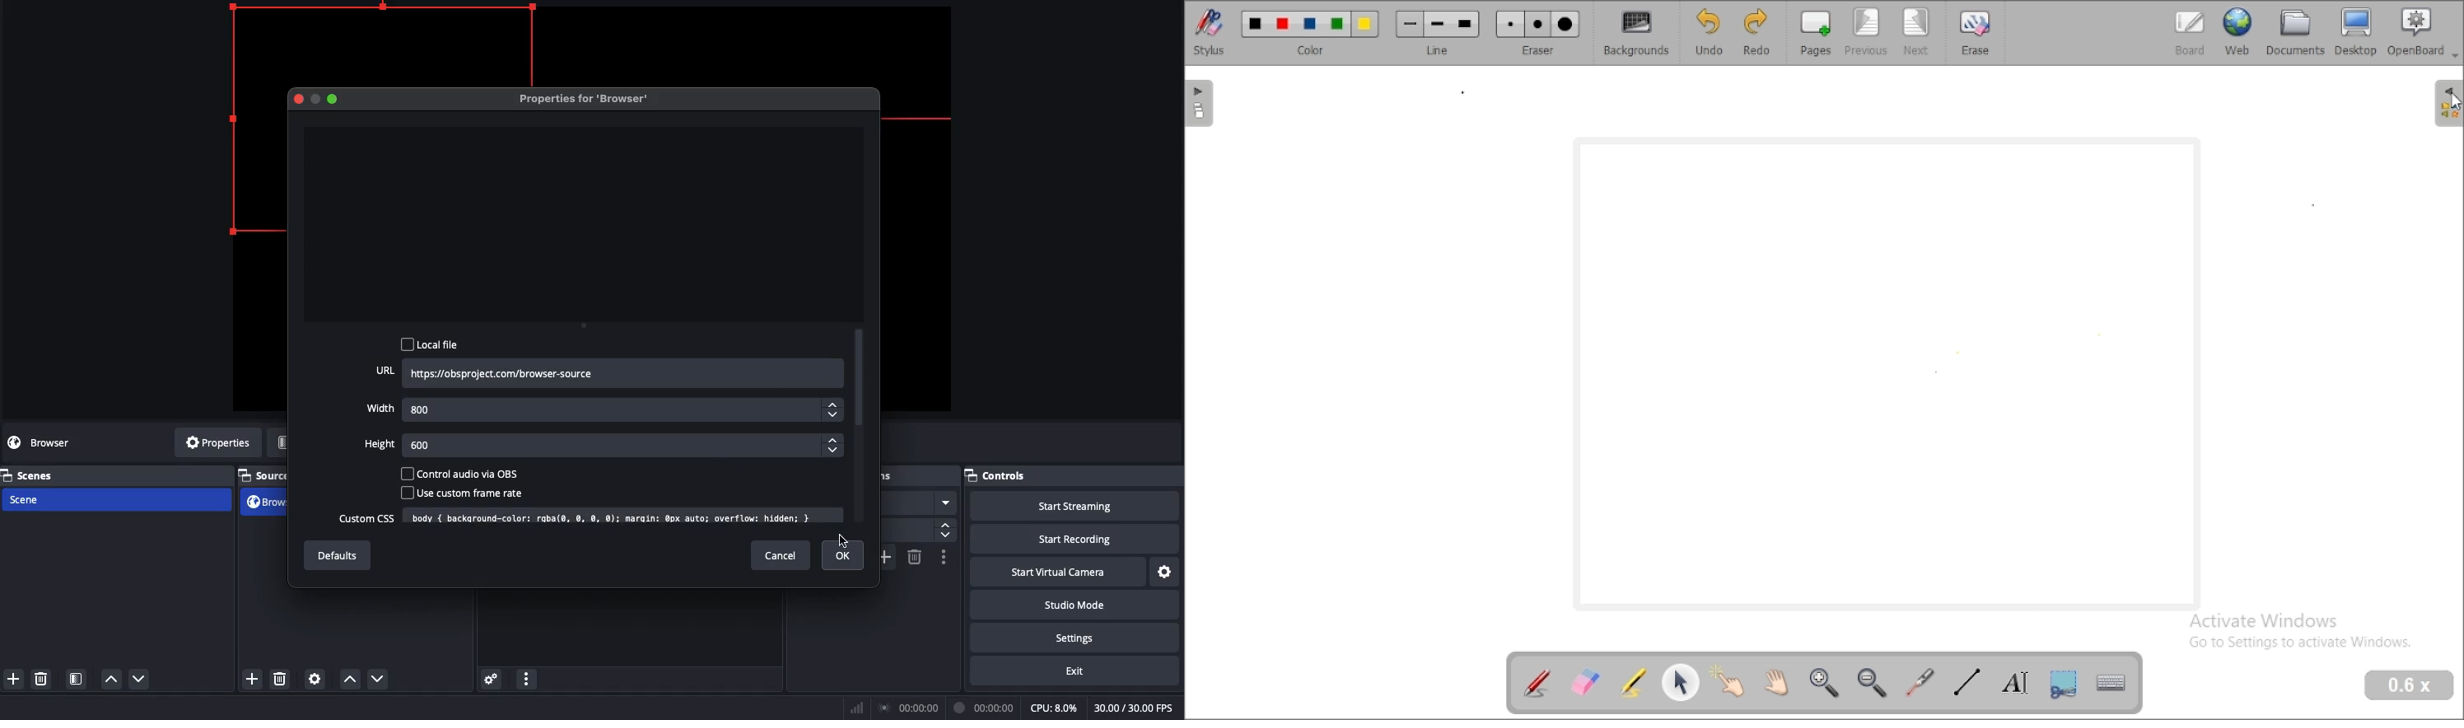  Describe the element at coordinates (915, 557) in the screenshot. I see `Remove` at that location.